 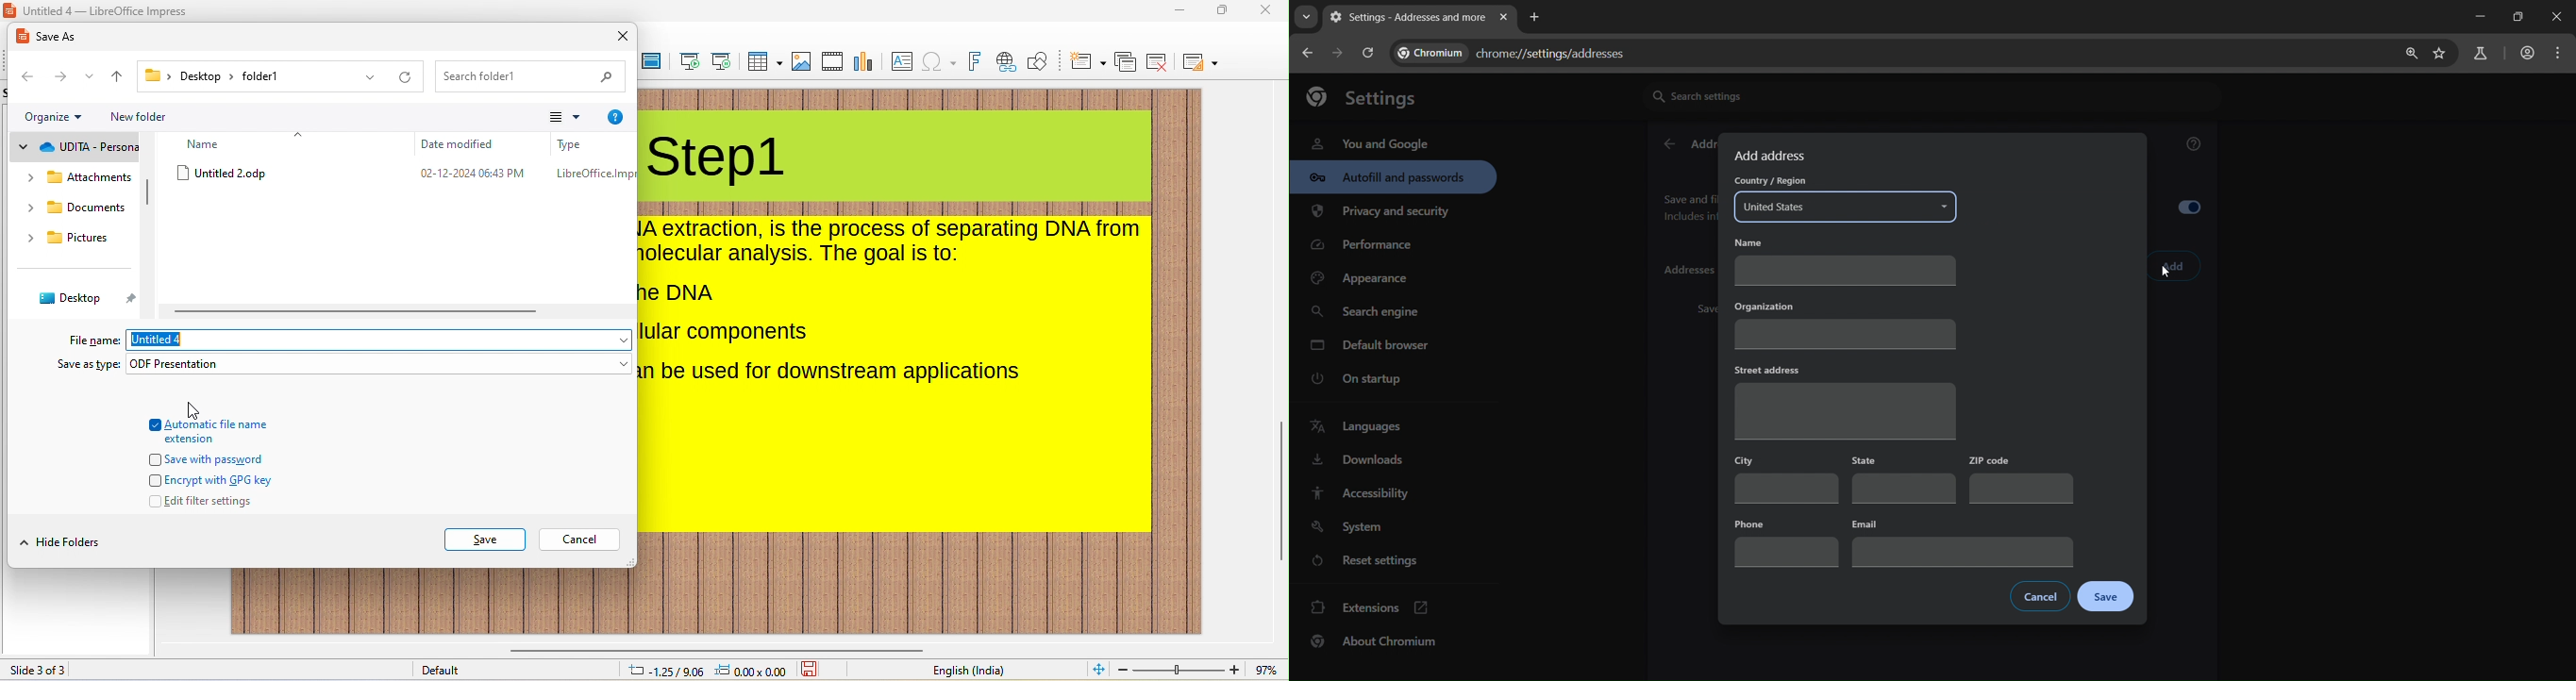 What do you see at coordinates (812, 670) in the screenshot?
I see `save` at bounding box center [812, 670].